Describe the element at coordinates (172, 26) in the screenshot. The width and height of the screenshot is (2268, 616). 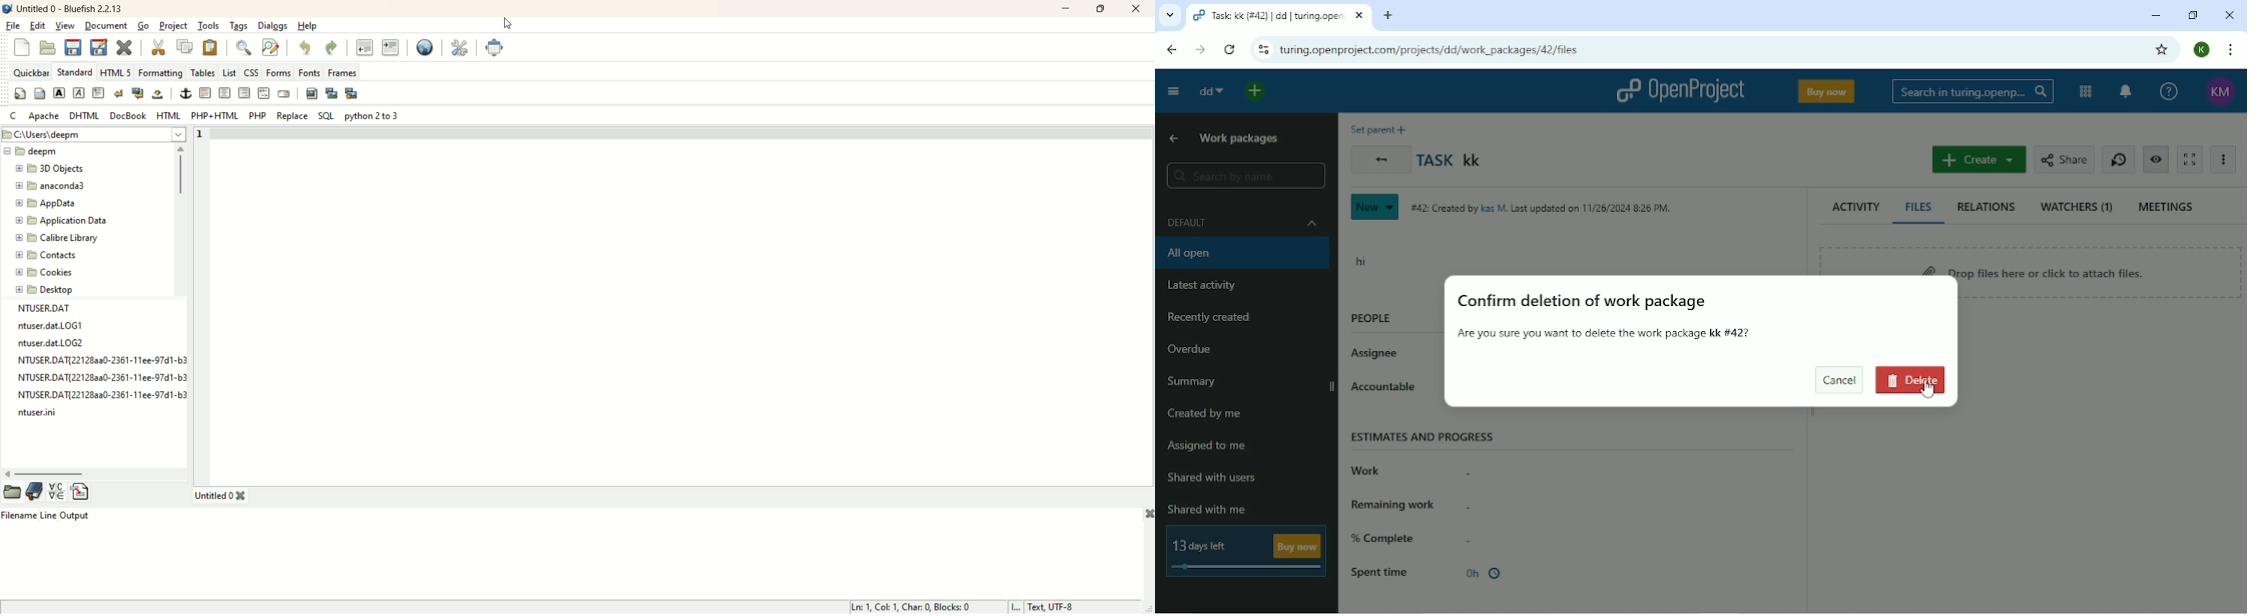
I see `project` at that location.